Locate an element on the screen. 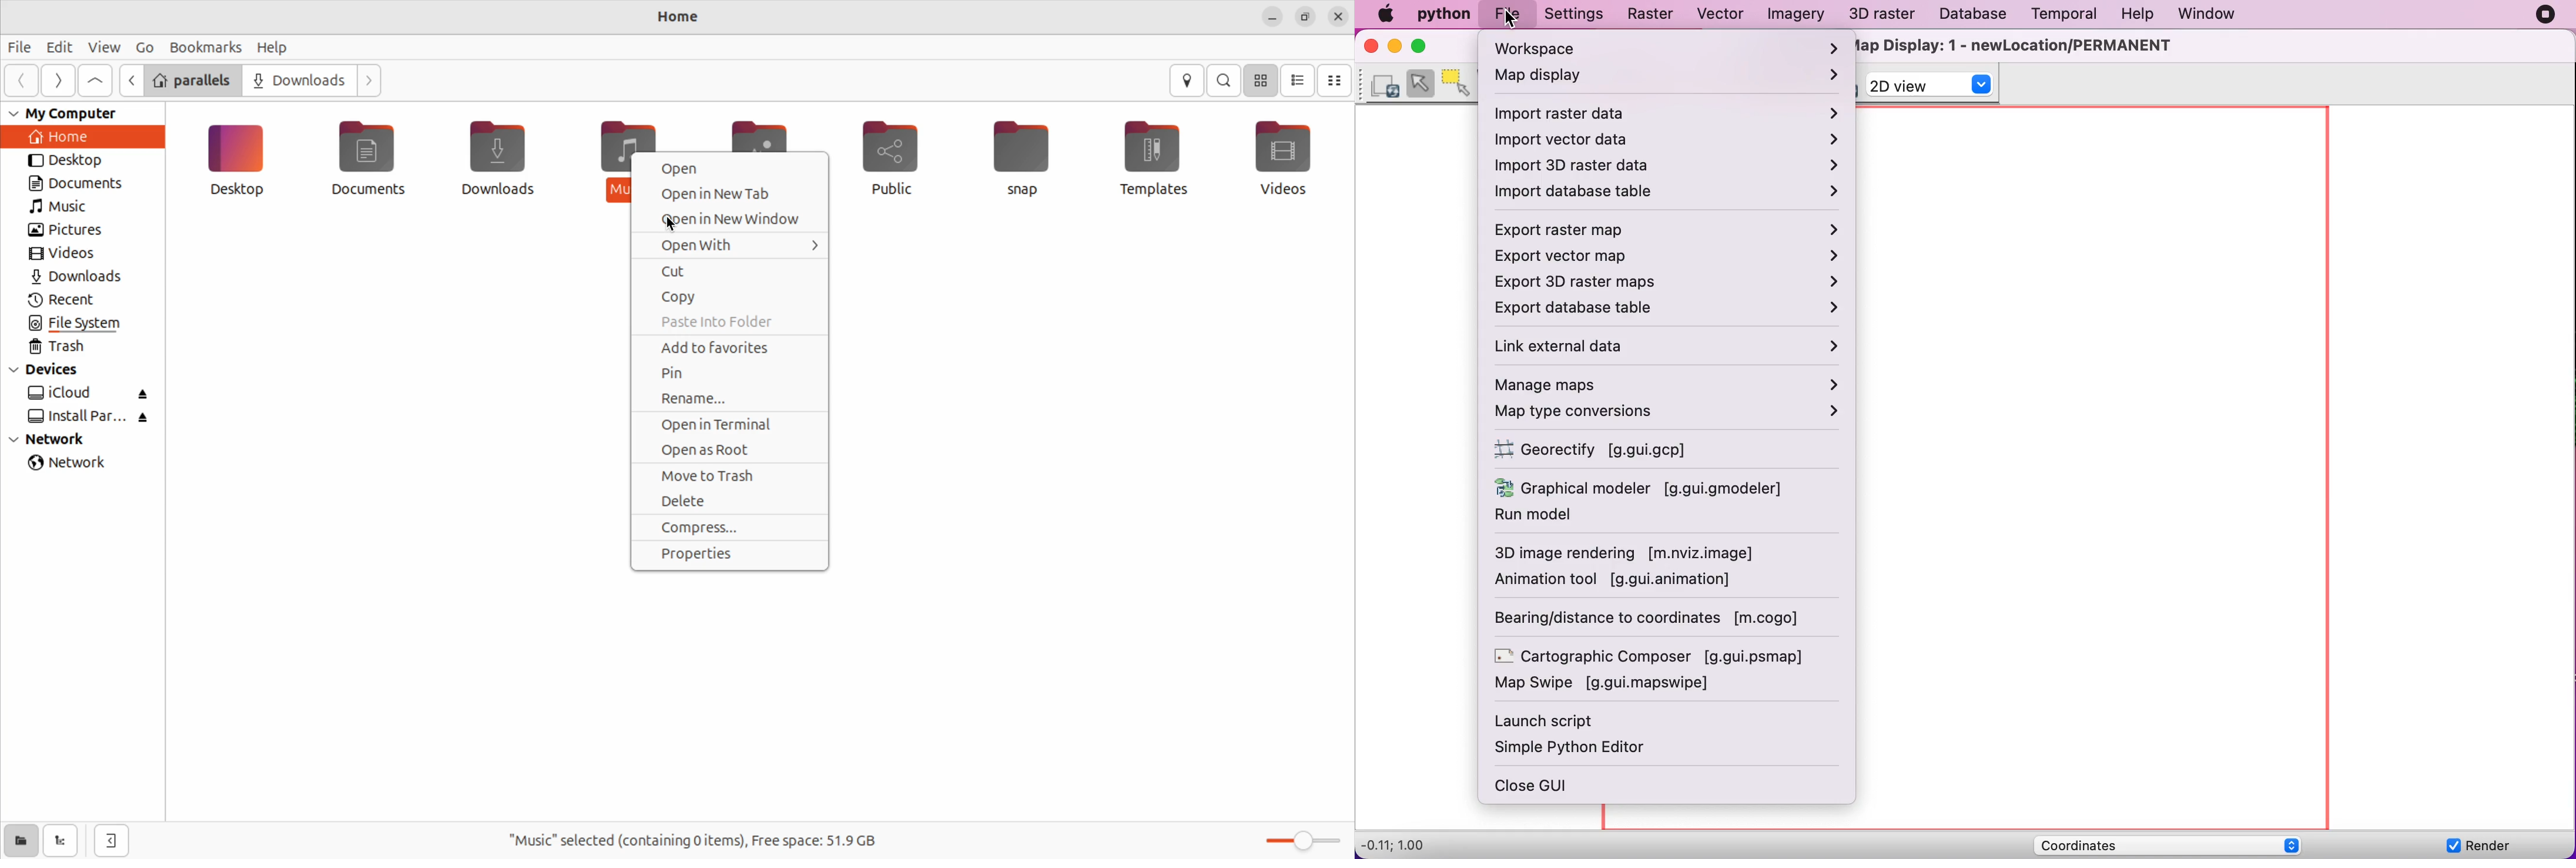 The width and height of the screenshot is (2576, 868). minimize is located at coordinates (1271, 17).